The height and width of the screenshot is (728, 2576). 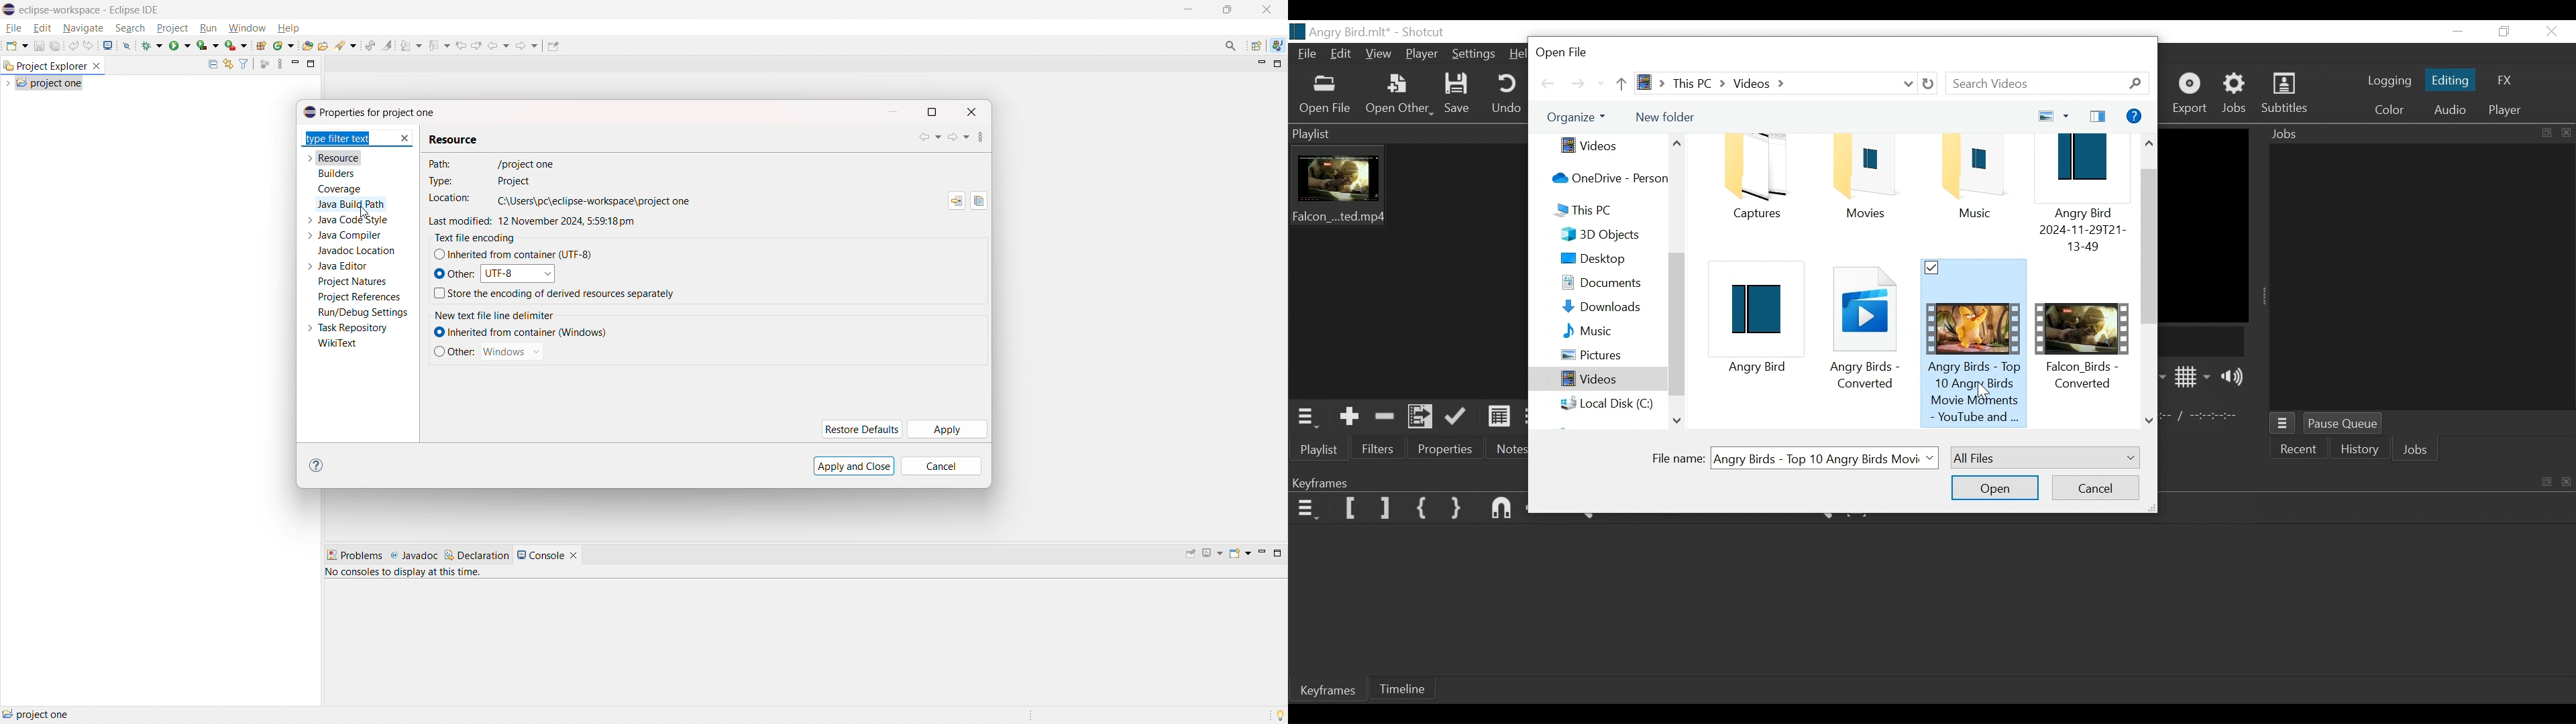 I want to click on Player, so click(x=1422, y=54).